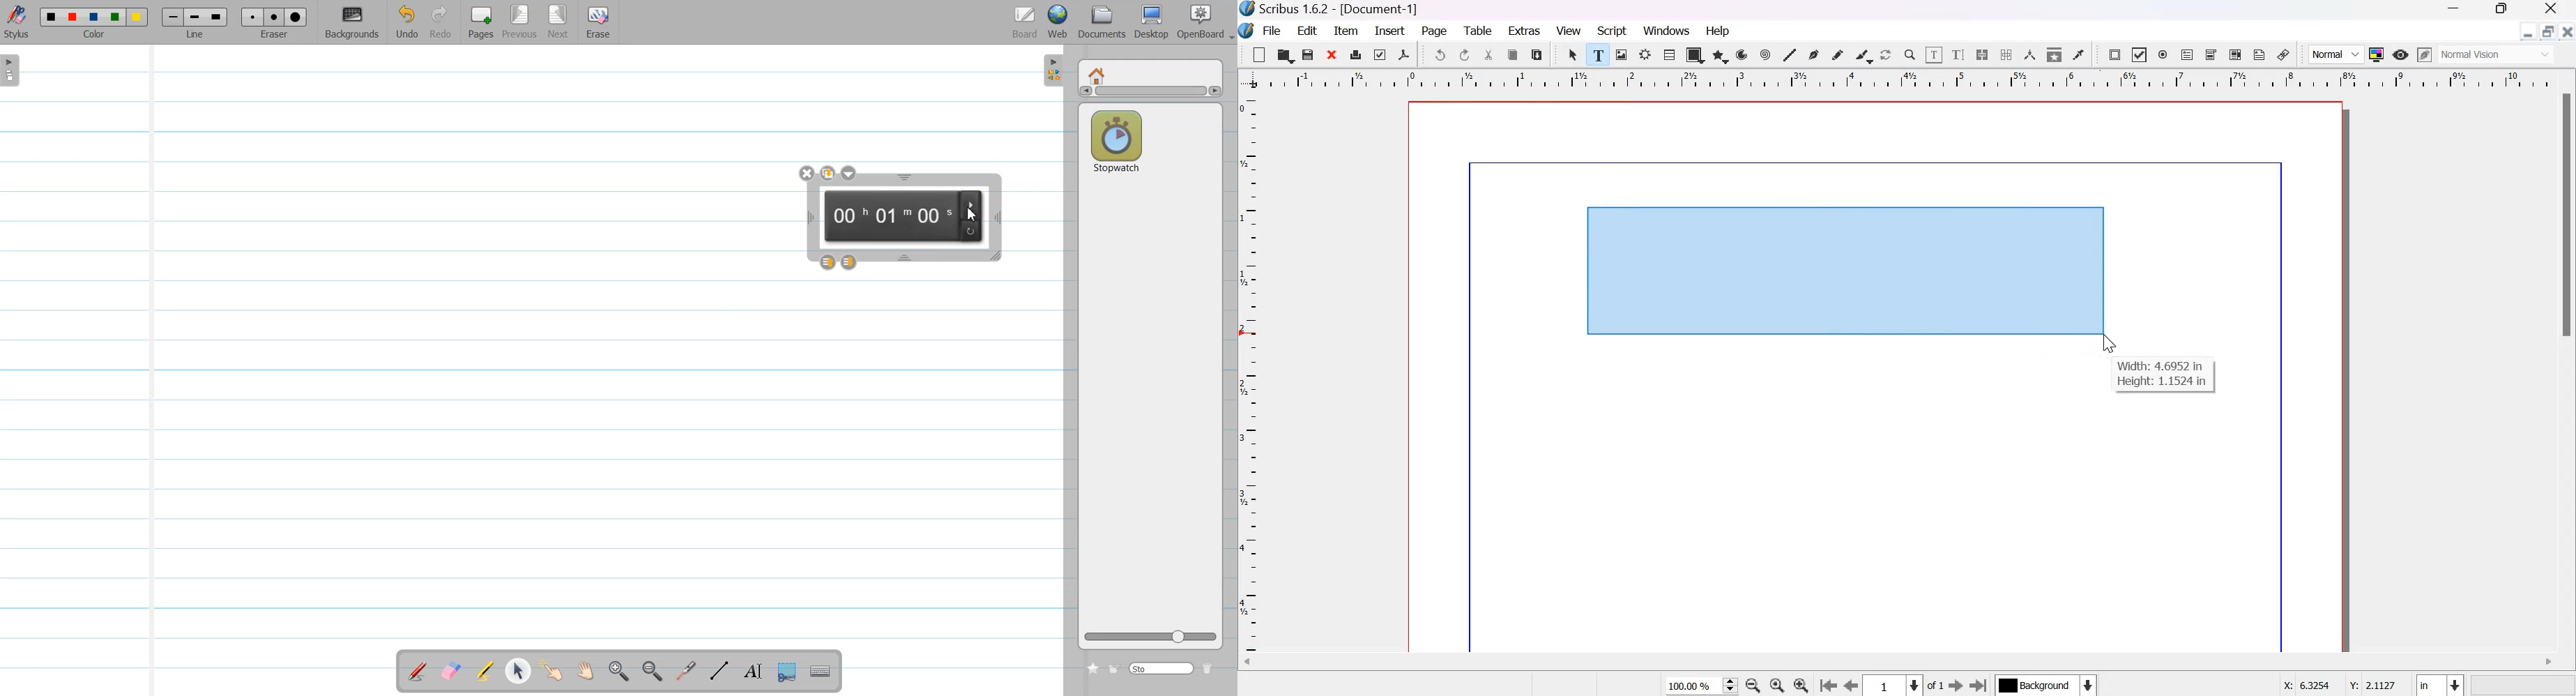  What do you see at coordinates (2284, 54) in the screenshot?
I see `Link annotation` at bounding box center [2284, 54].